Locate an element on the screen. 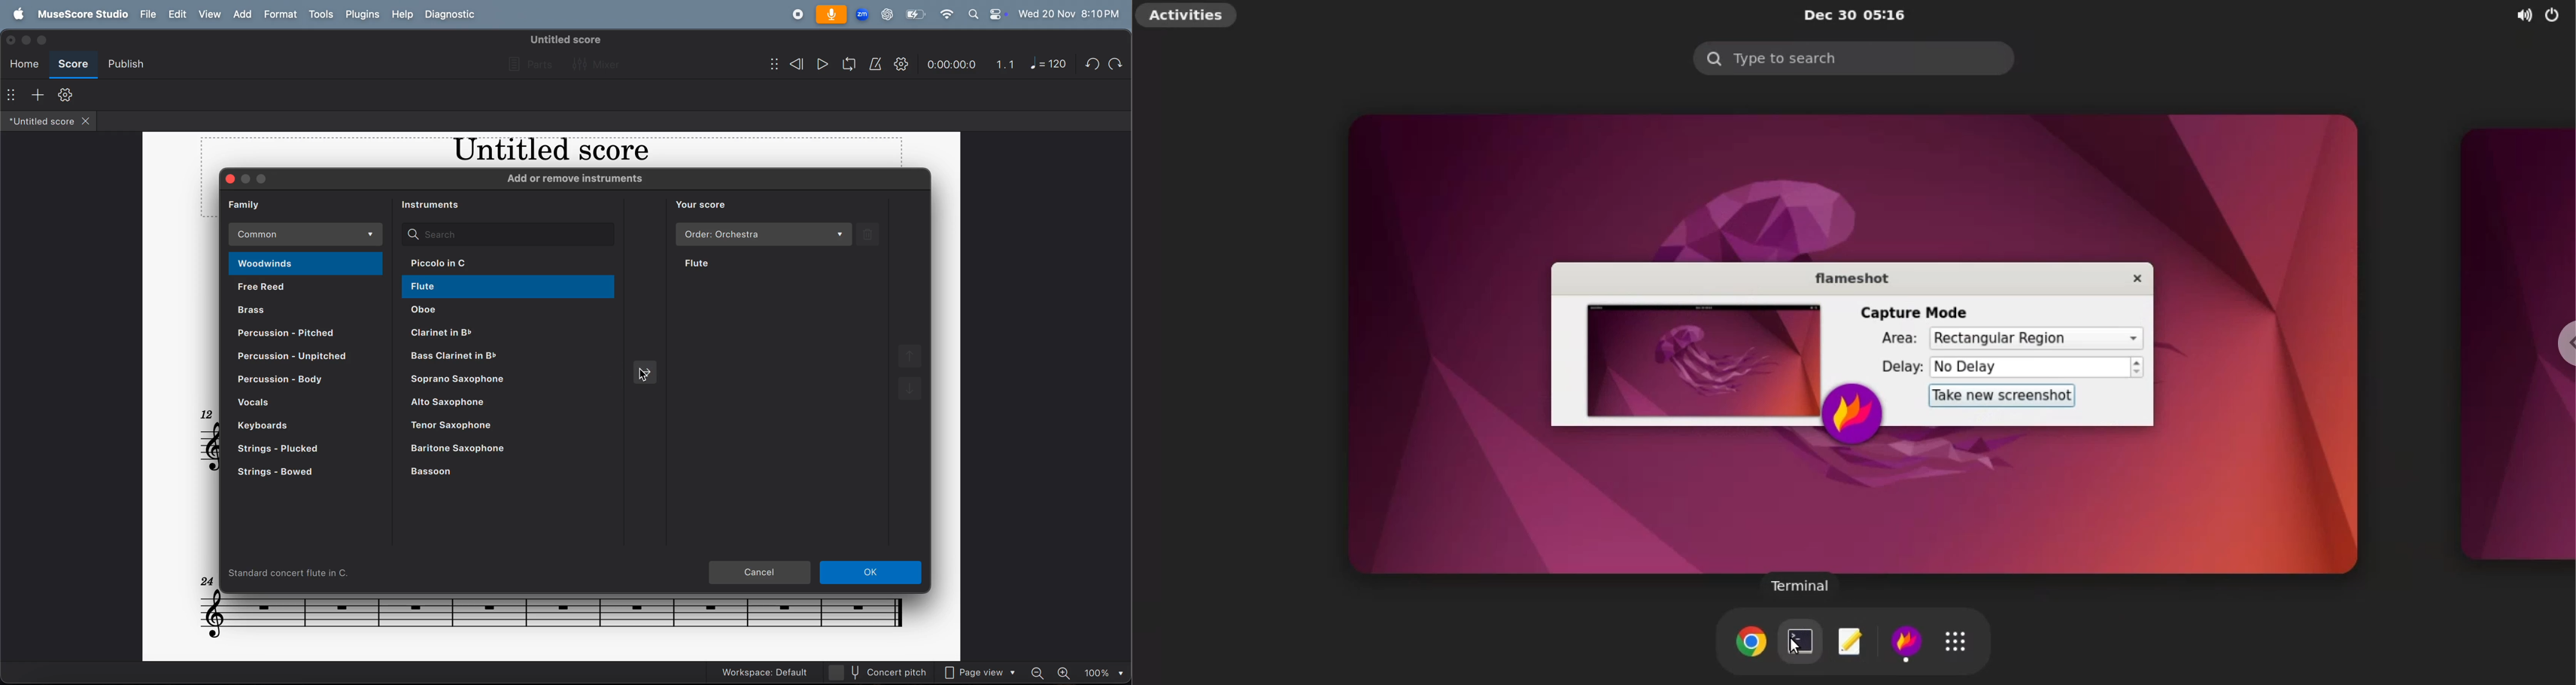  bass clarinet in b is located at coordinates (509, 359).